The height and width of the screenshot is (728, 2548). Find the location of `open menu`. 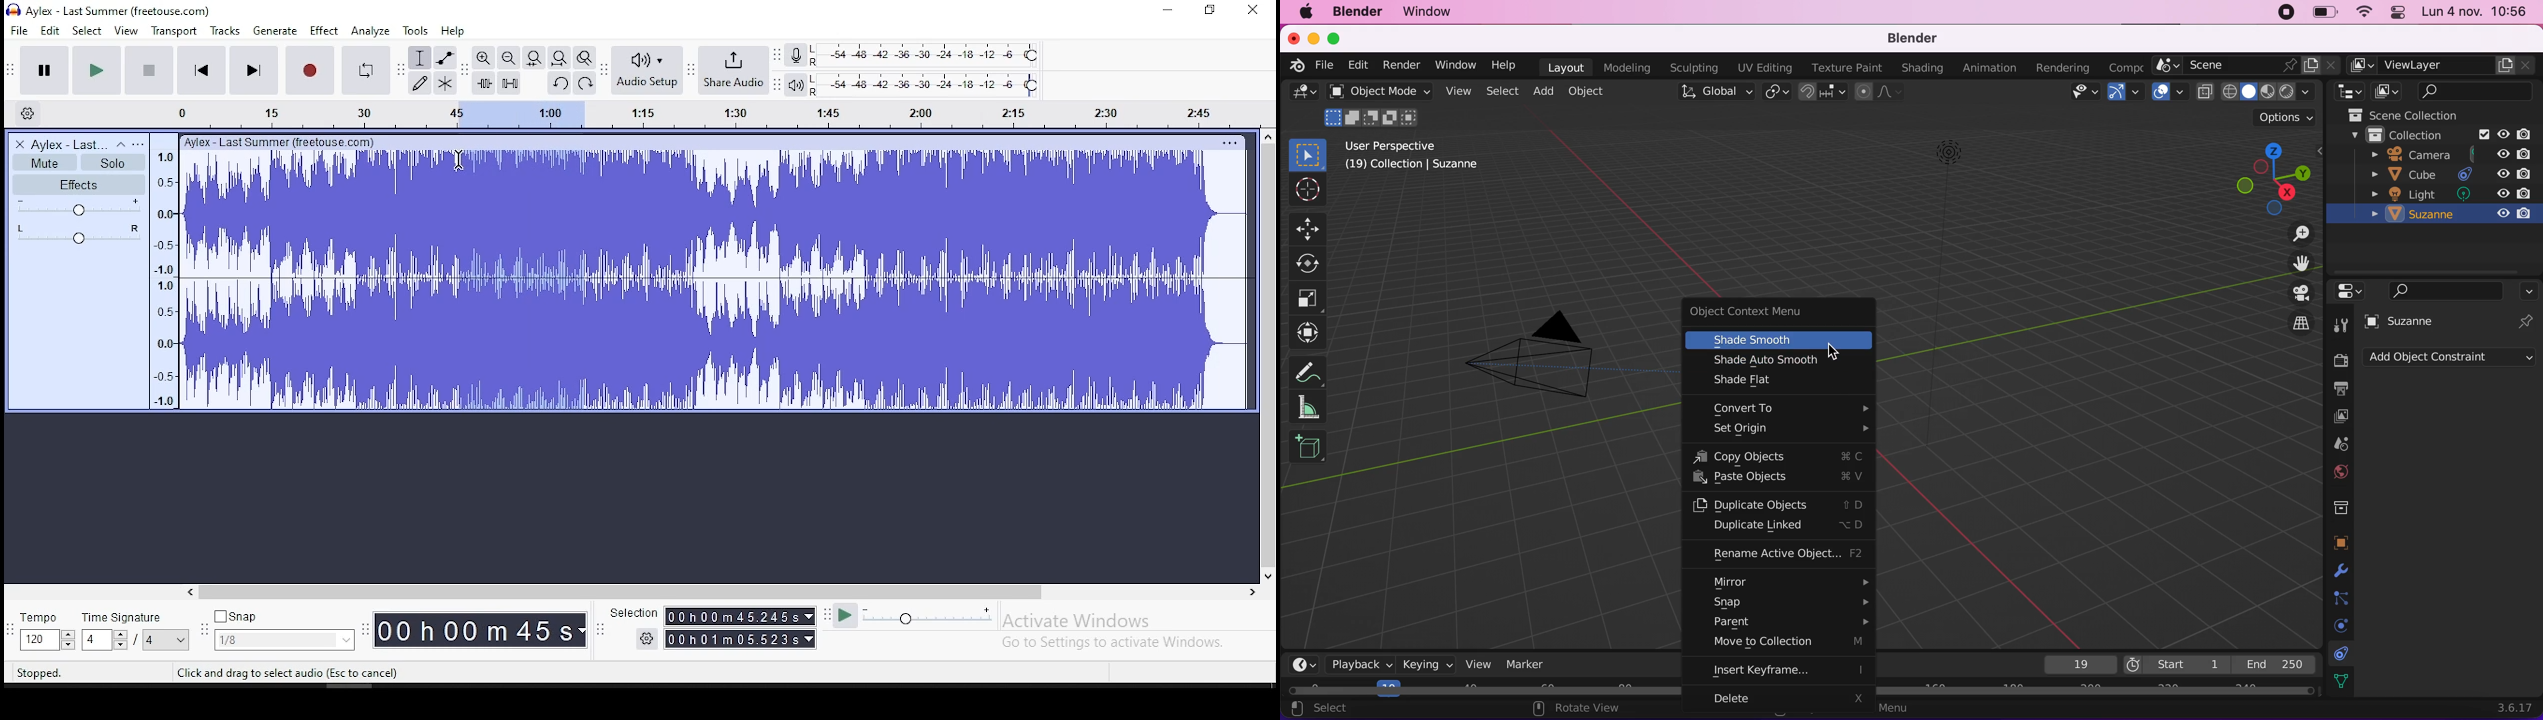

open menu is located at coordinates (139, 144).